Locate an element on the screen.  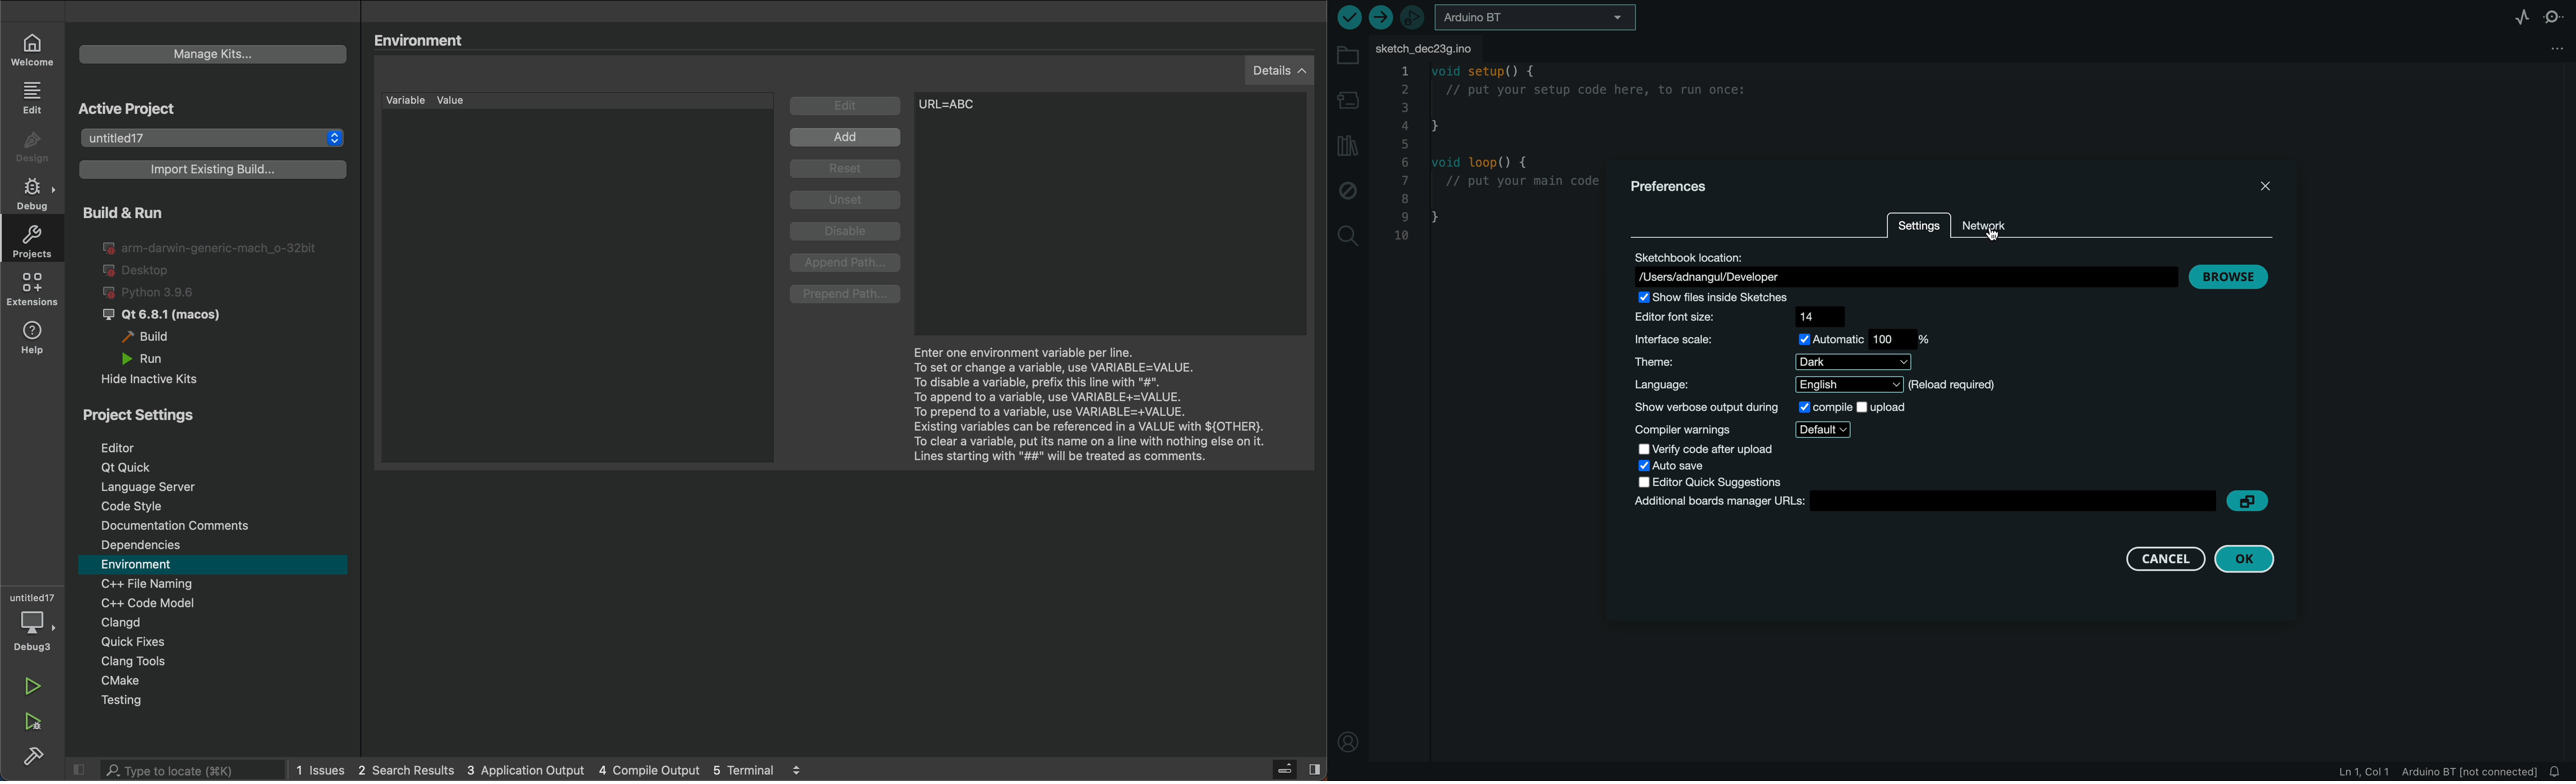
environment is located at coordinates (214, 565).